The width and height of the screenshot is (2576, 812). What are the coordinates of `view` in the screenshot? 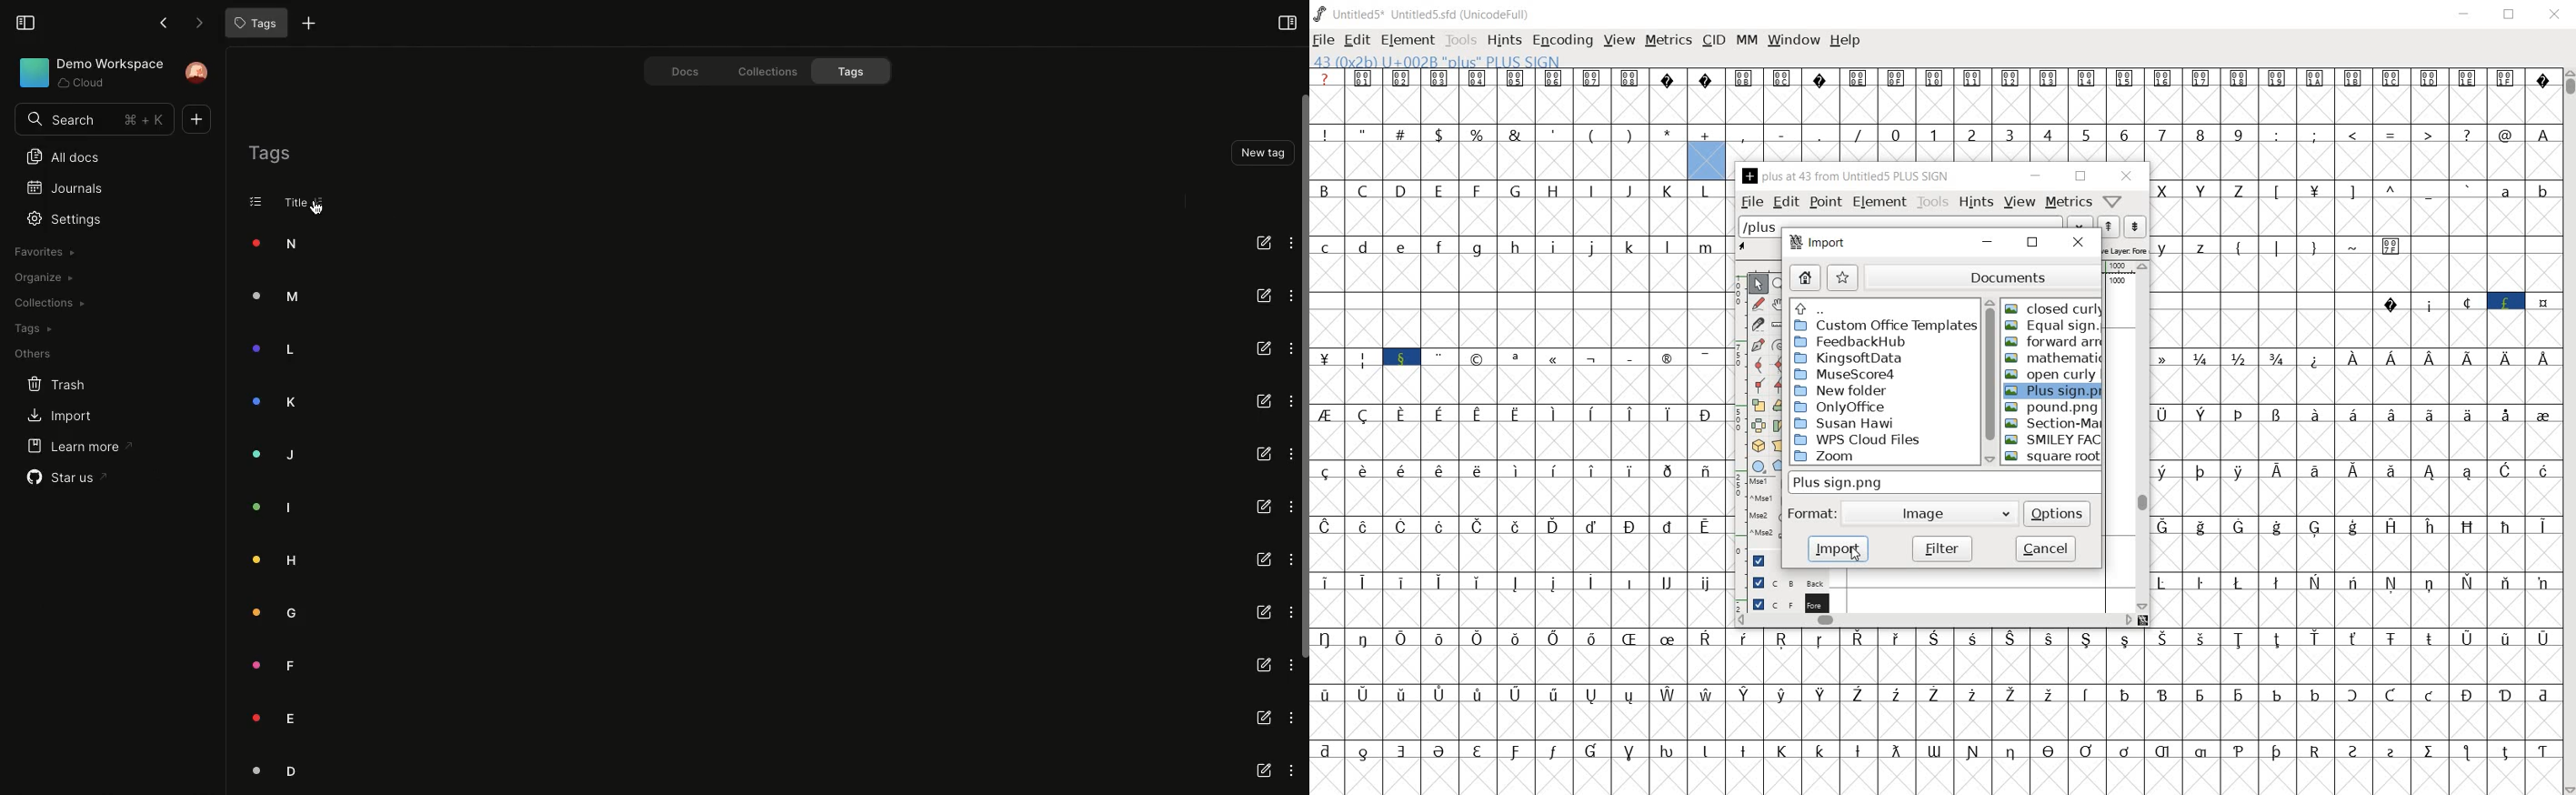 It's located at (1618, 38).